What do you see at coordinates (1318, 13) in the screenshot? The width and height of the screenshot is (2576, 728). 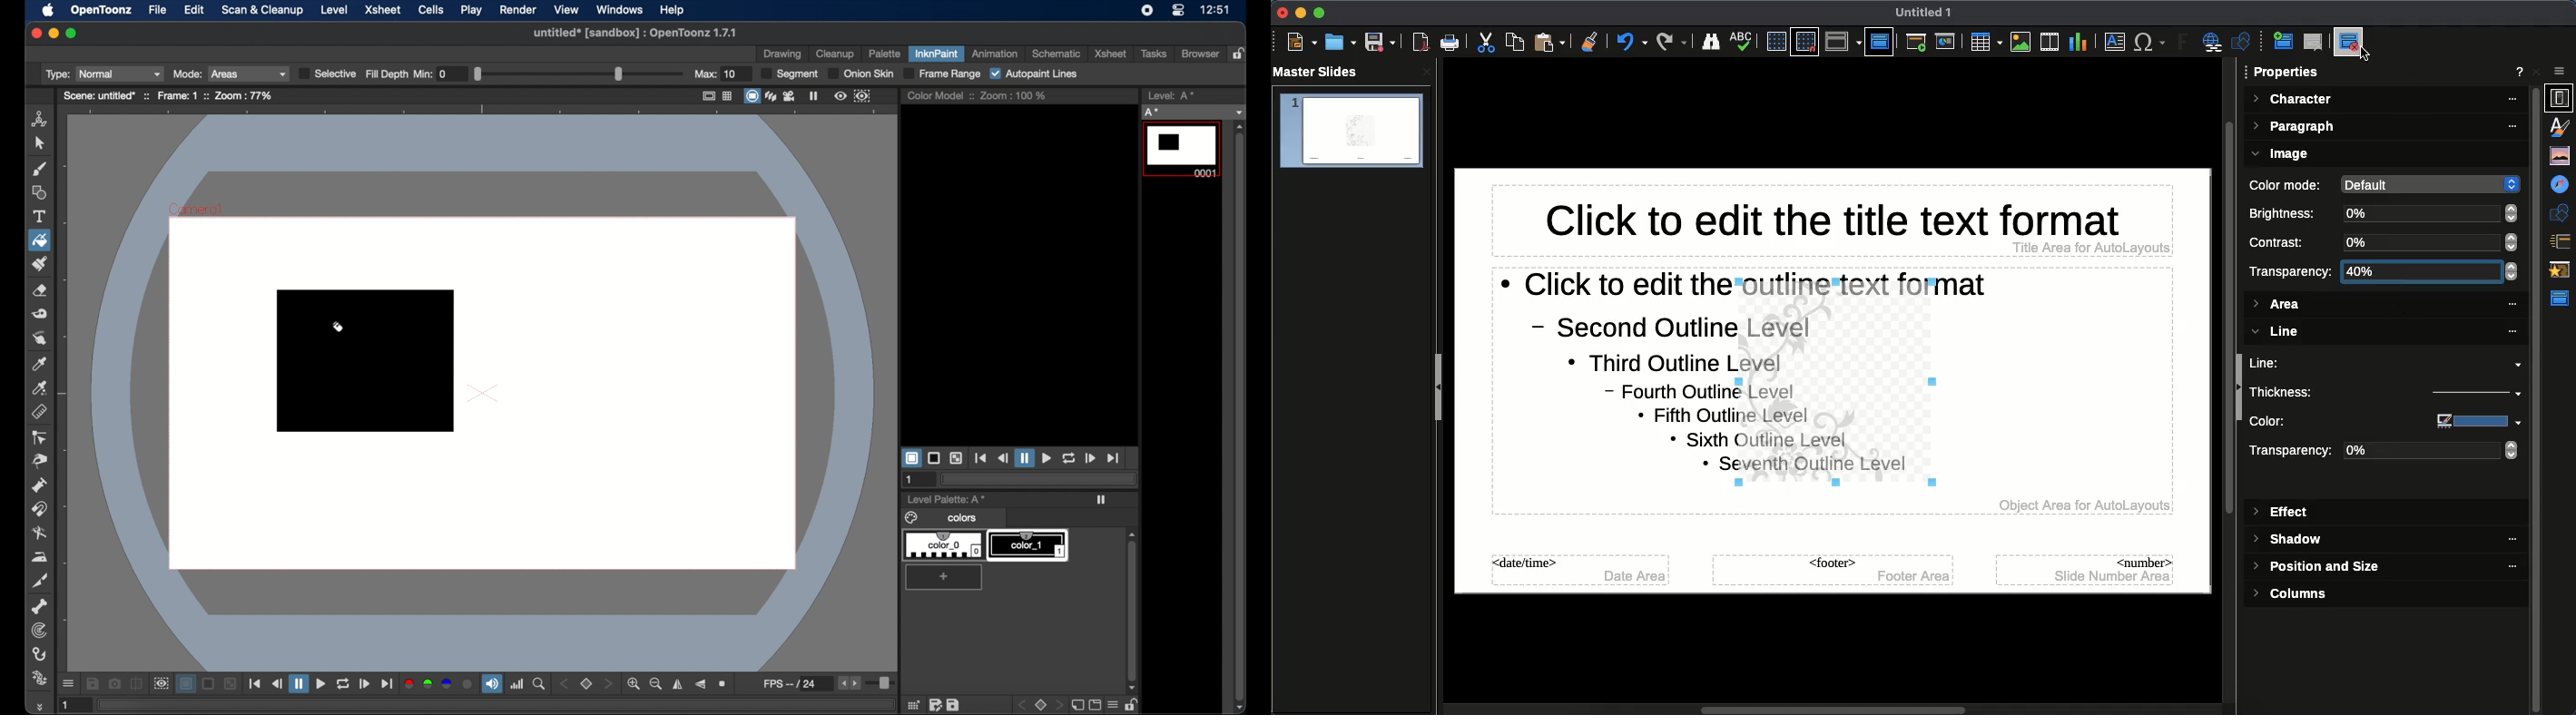 I see `Maximize` at bounding box center [1318, 13].